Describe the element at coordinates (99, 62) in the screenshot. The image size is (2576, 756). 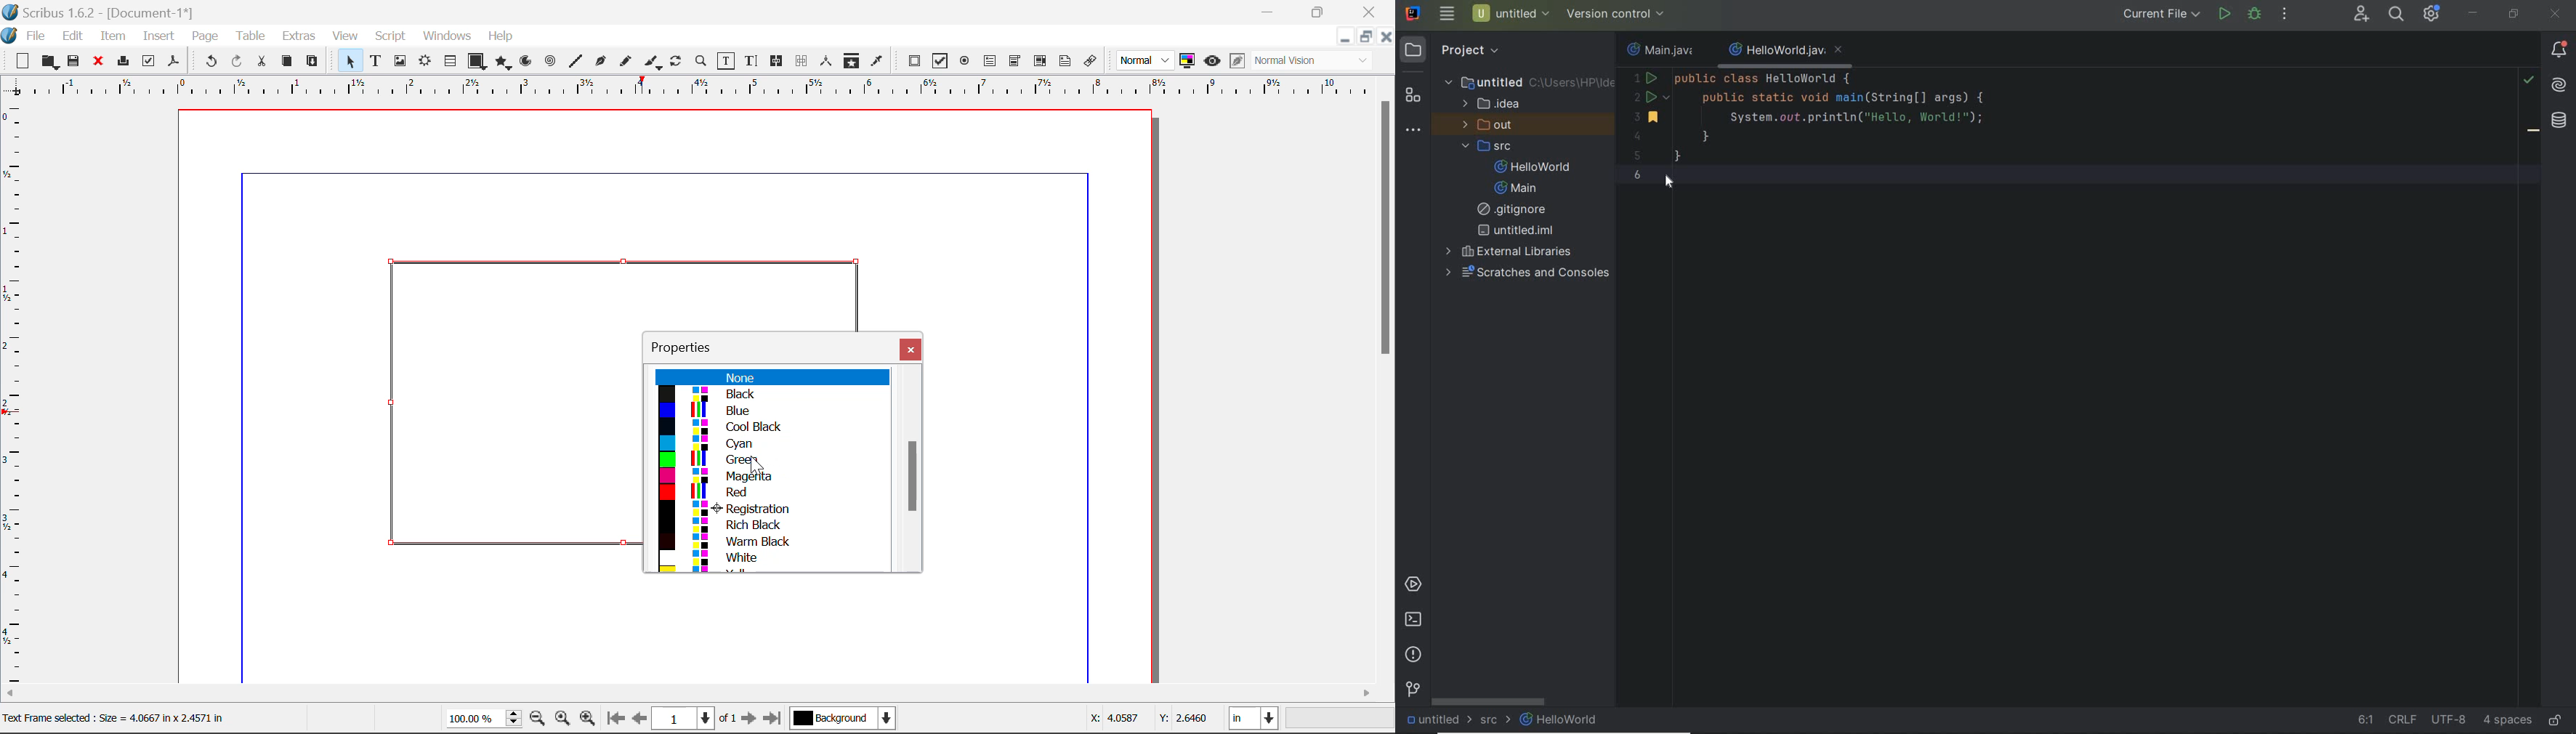
I see `Discard` at that location.